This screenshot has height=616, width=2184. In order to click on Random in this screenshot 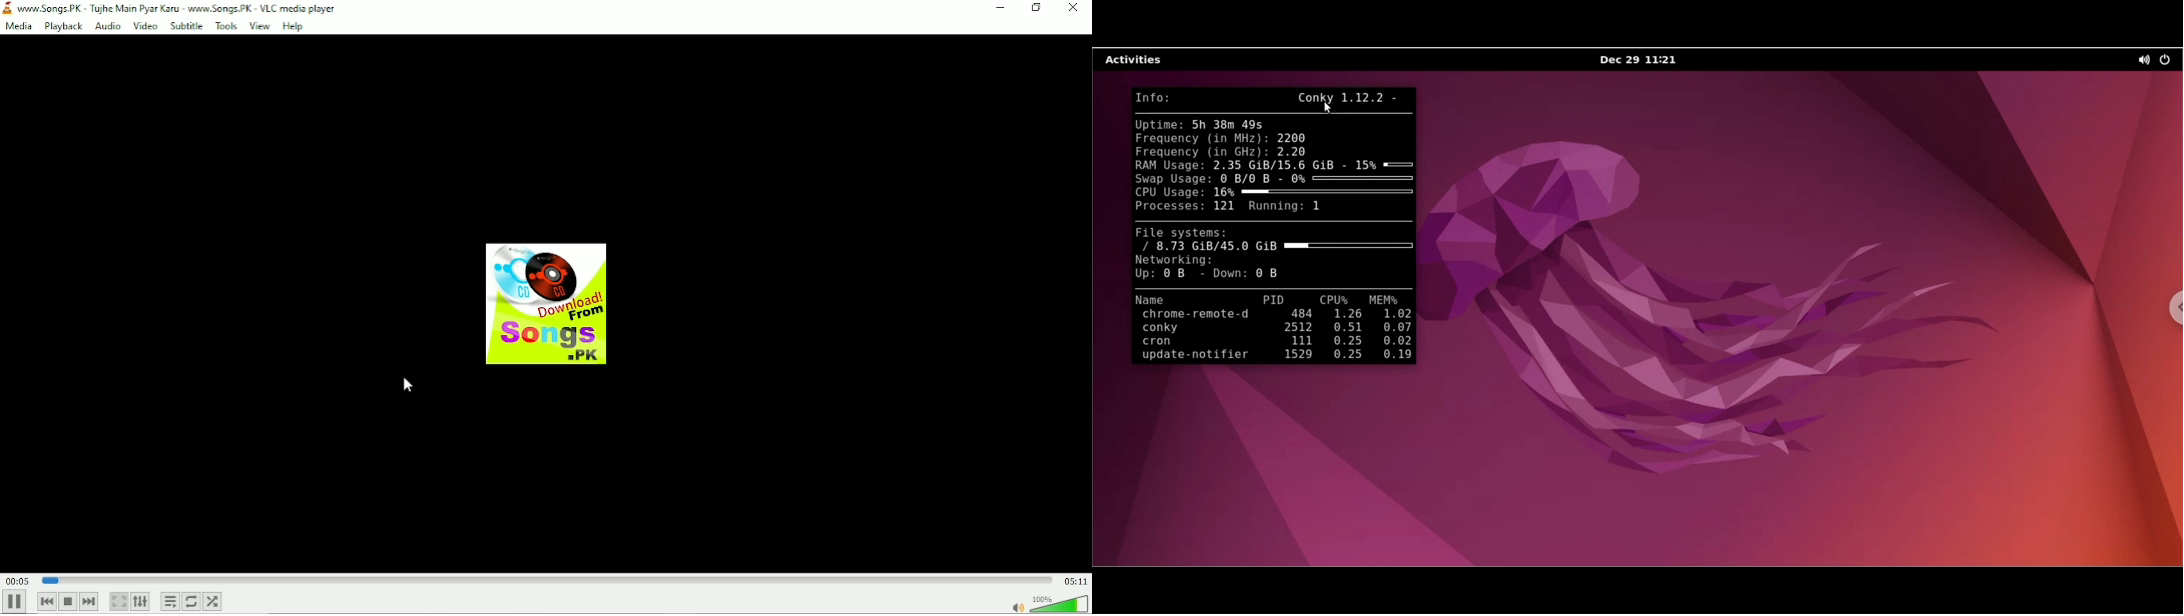, I will do `click(213, 602)`.